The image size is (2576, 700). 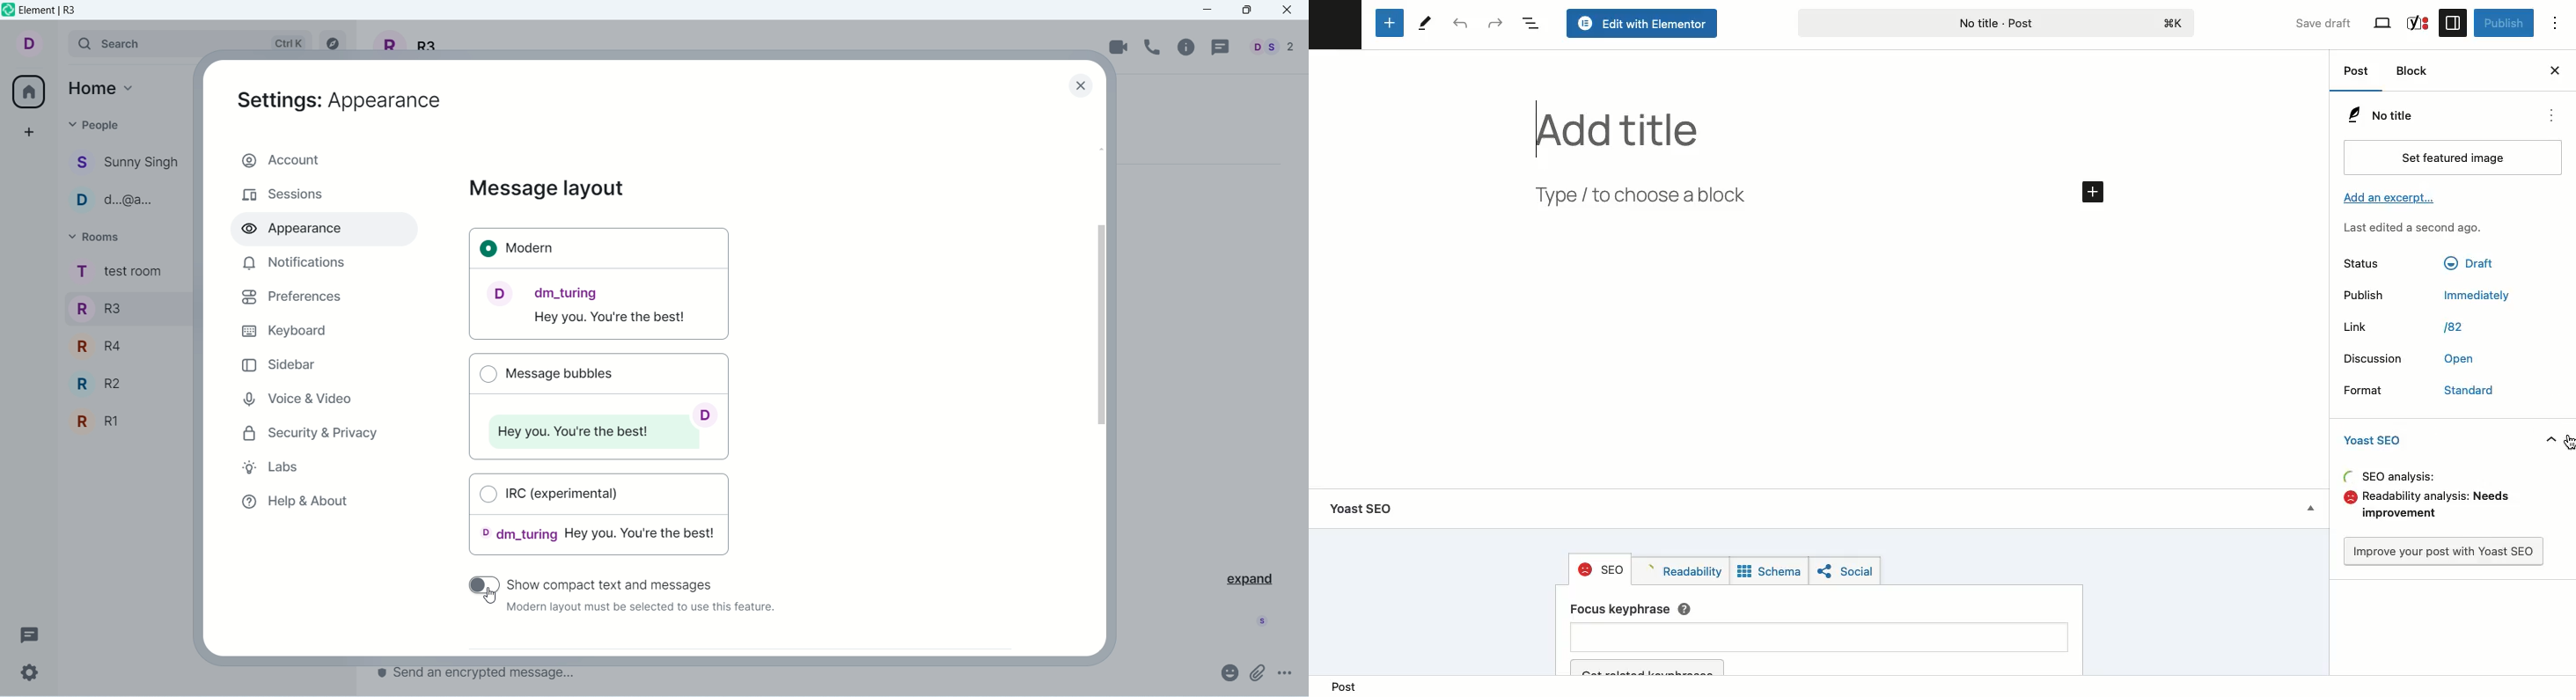 I want to click on notification, so click(x=291, y=263).